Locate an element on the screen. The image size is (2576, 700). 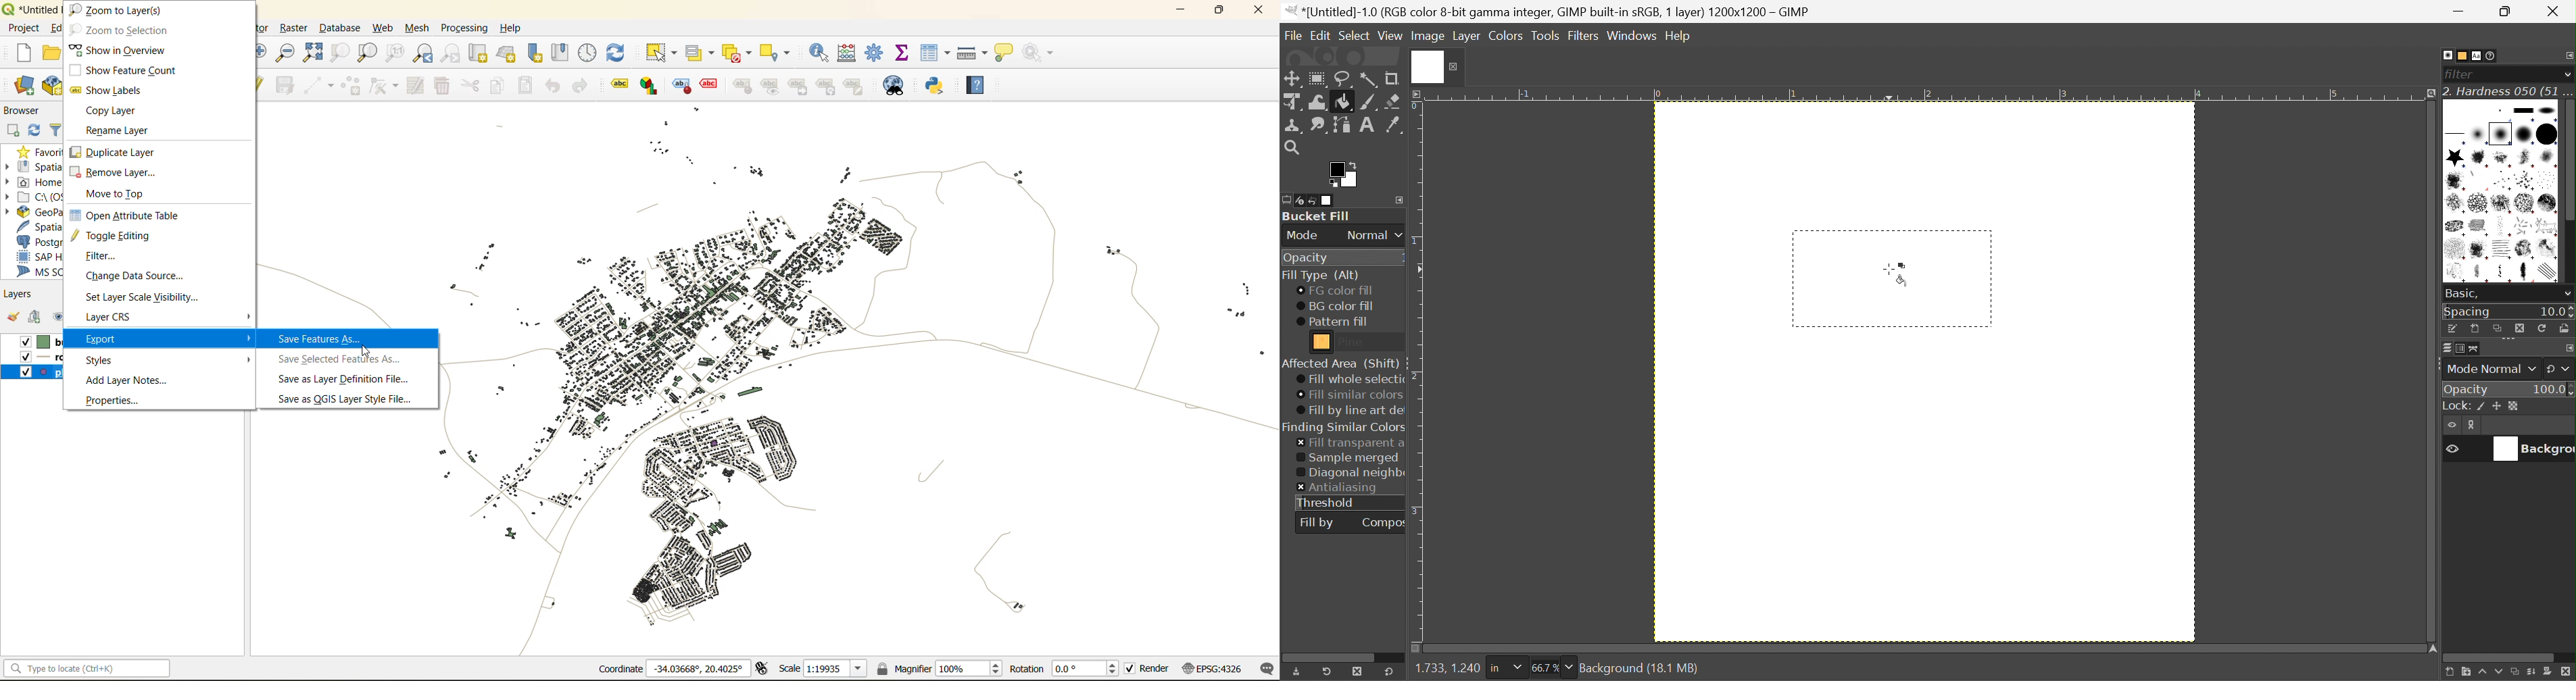
Pixel is located at coordinates (2500, 111).